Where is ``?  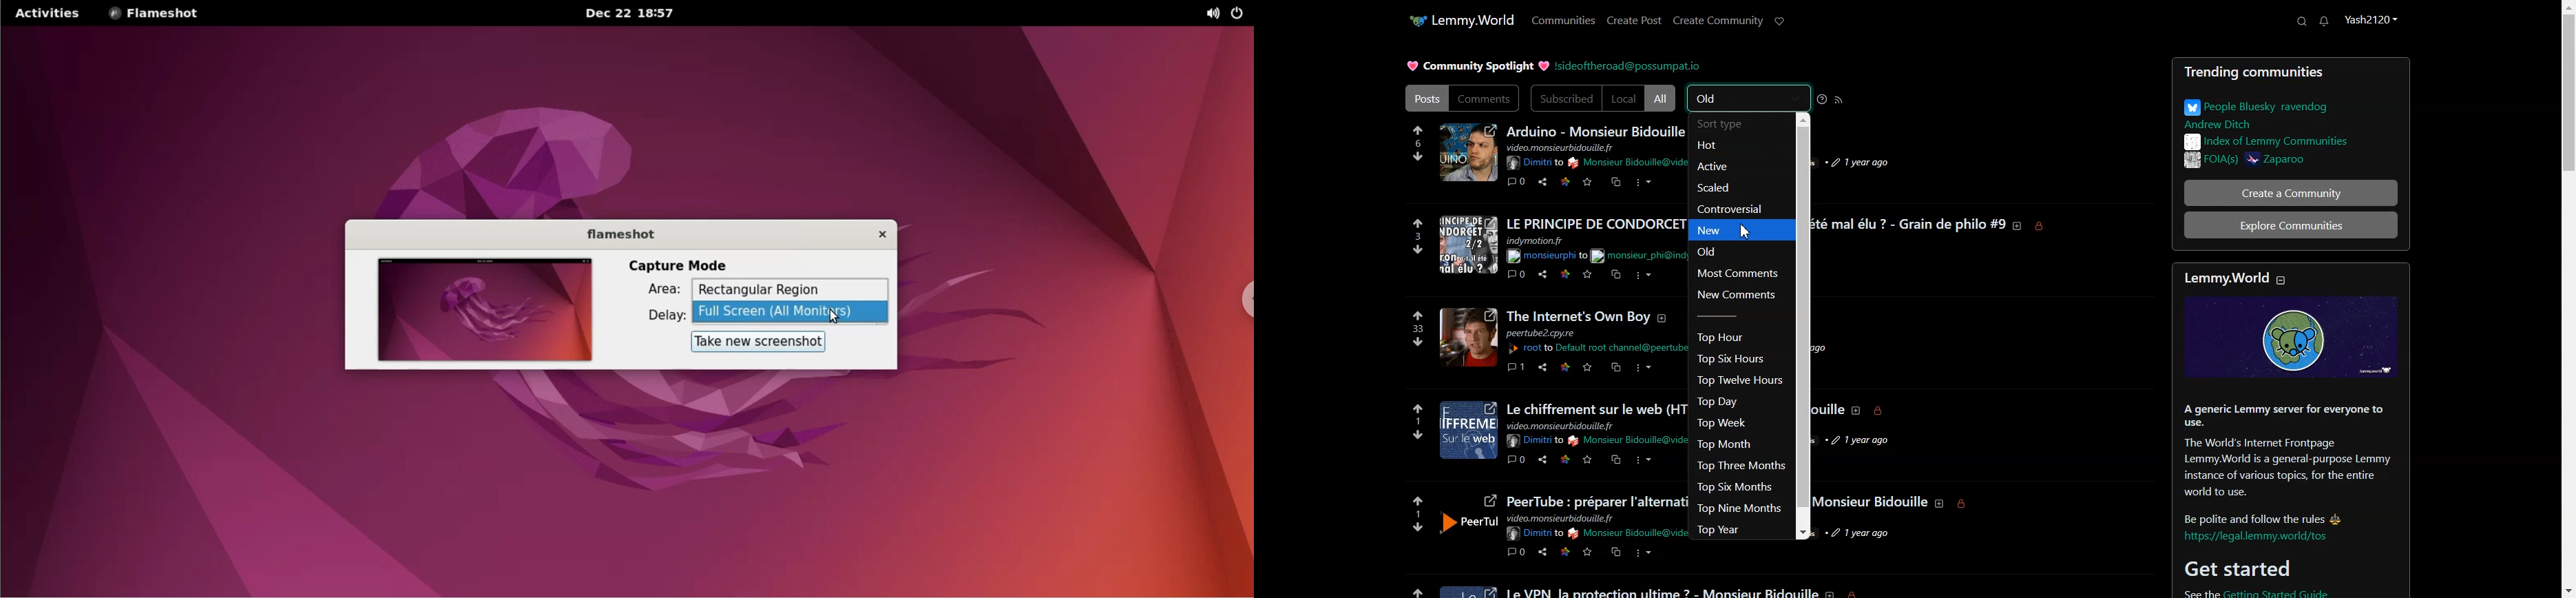
 is located at coordinates (1565, 552).